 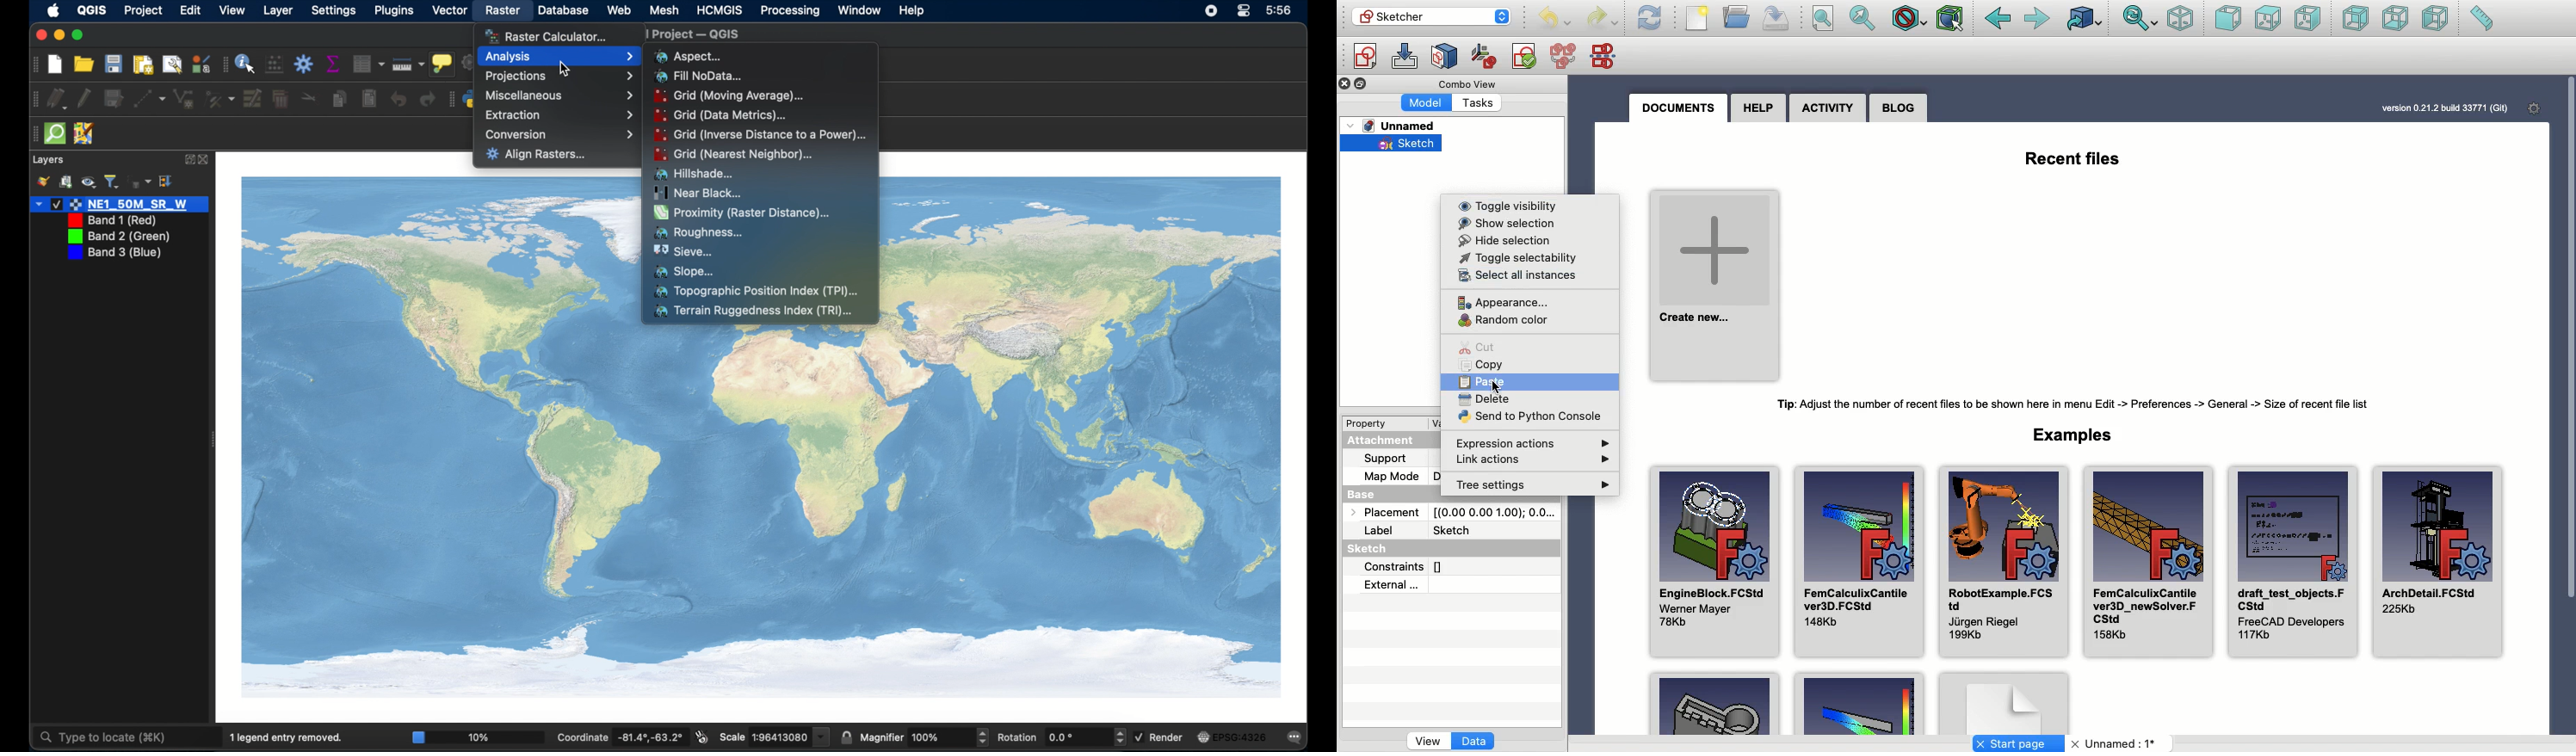 I want to click on Mirror sketch, so click(x=1607, y=55).